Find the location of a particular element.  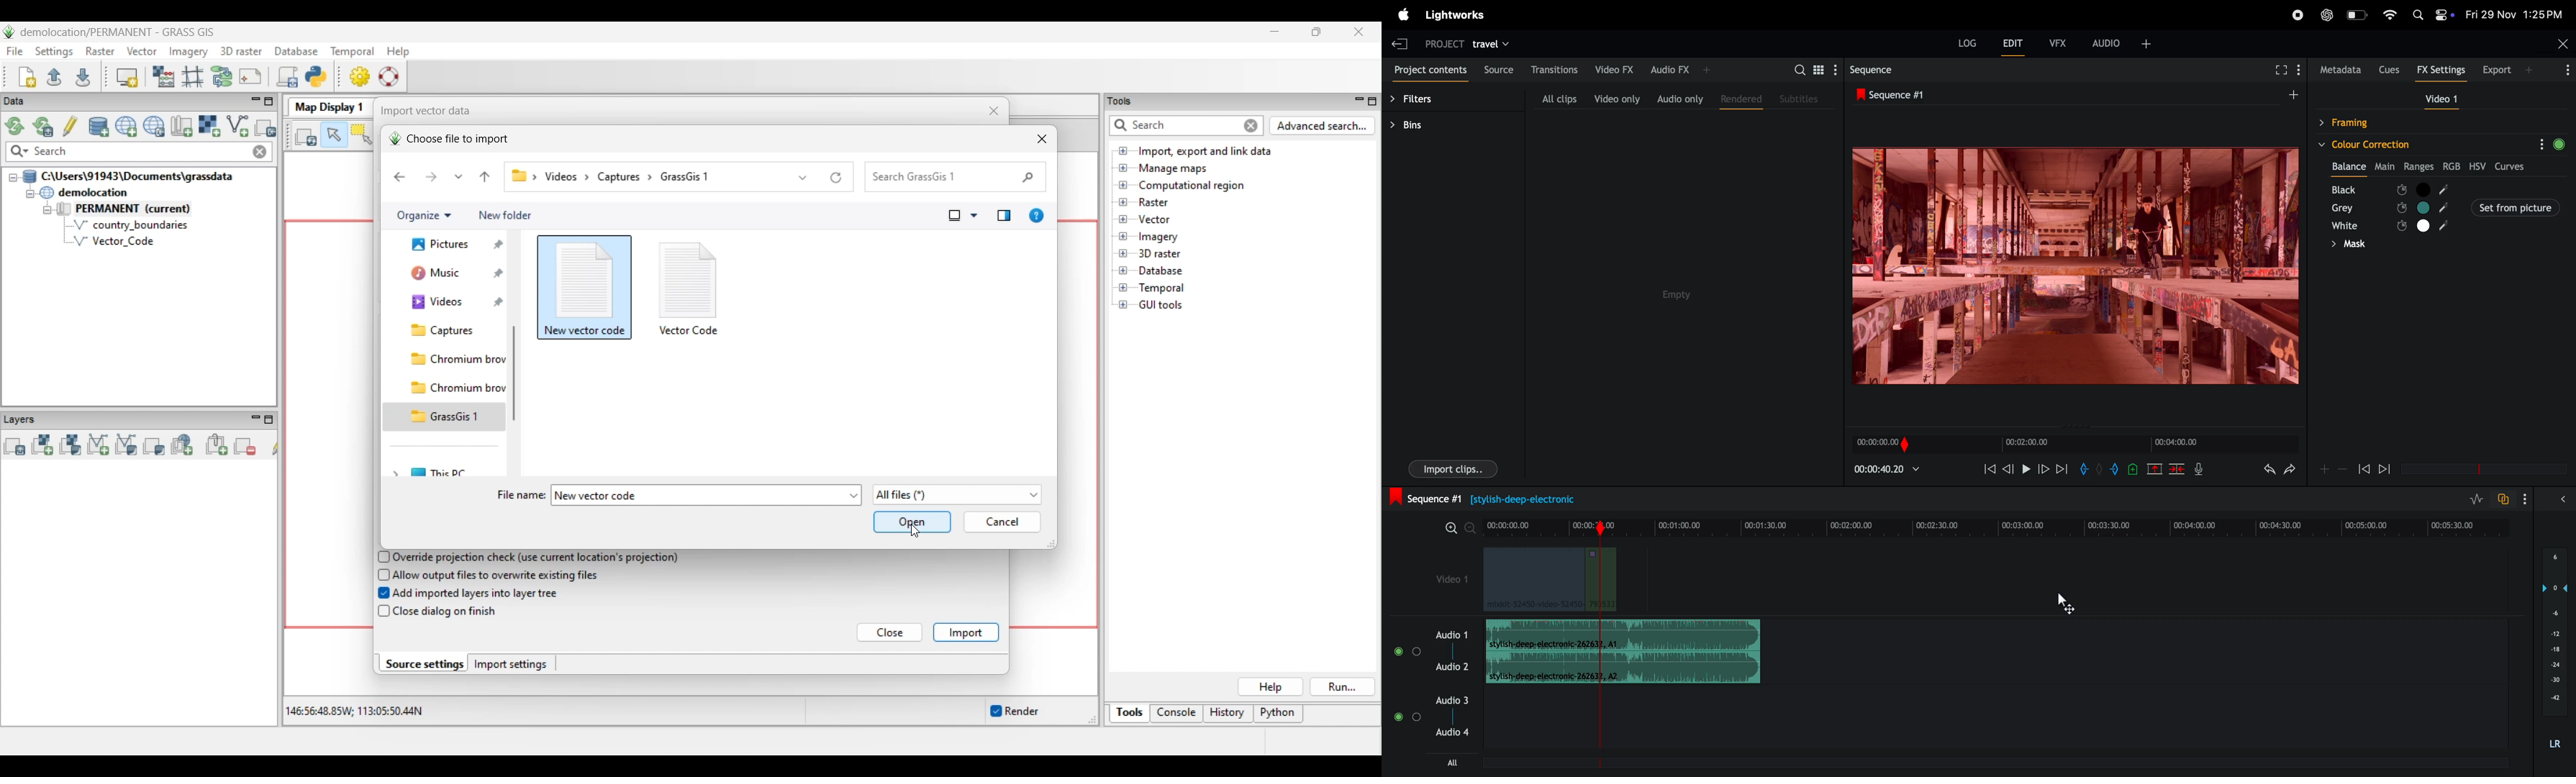

Python is located at coordinates (1279, 714).